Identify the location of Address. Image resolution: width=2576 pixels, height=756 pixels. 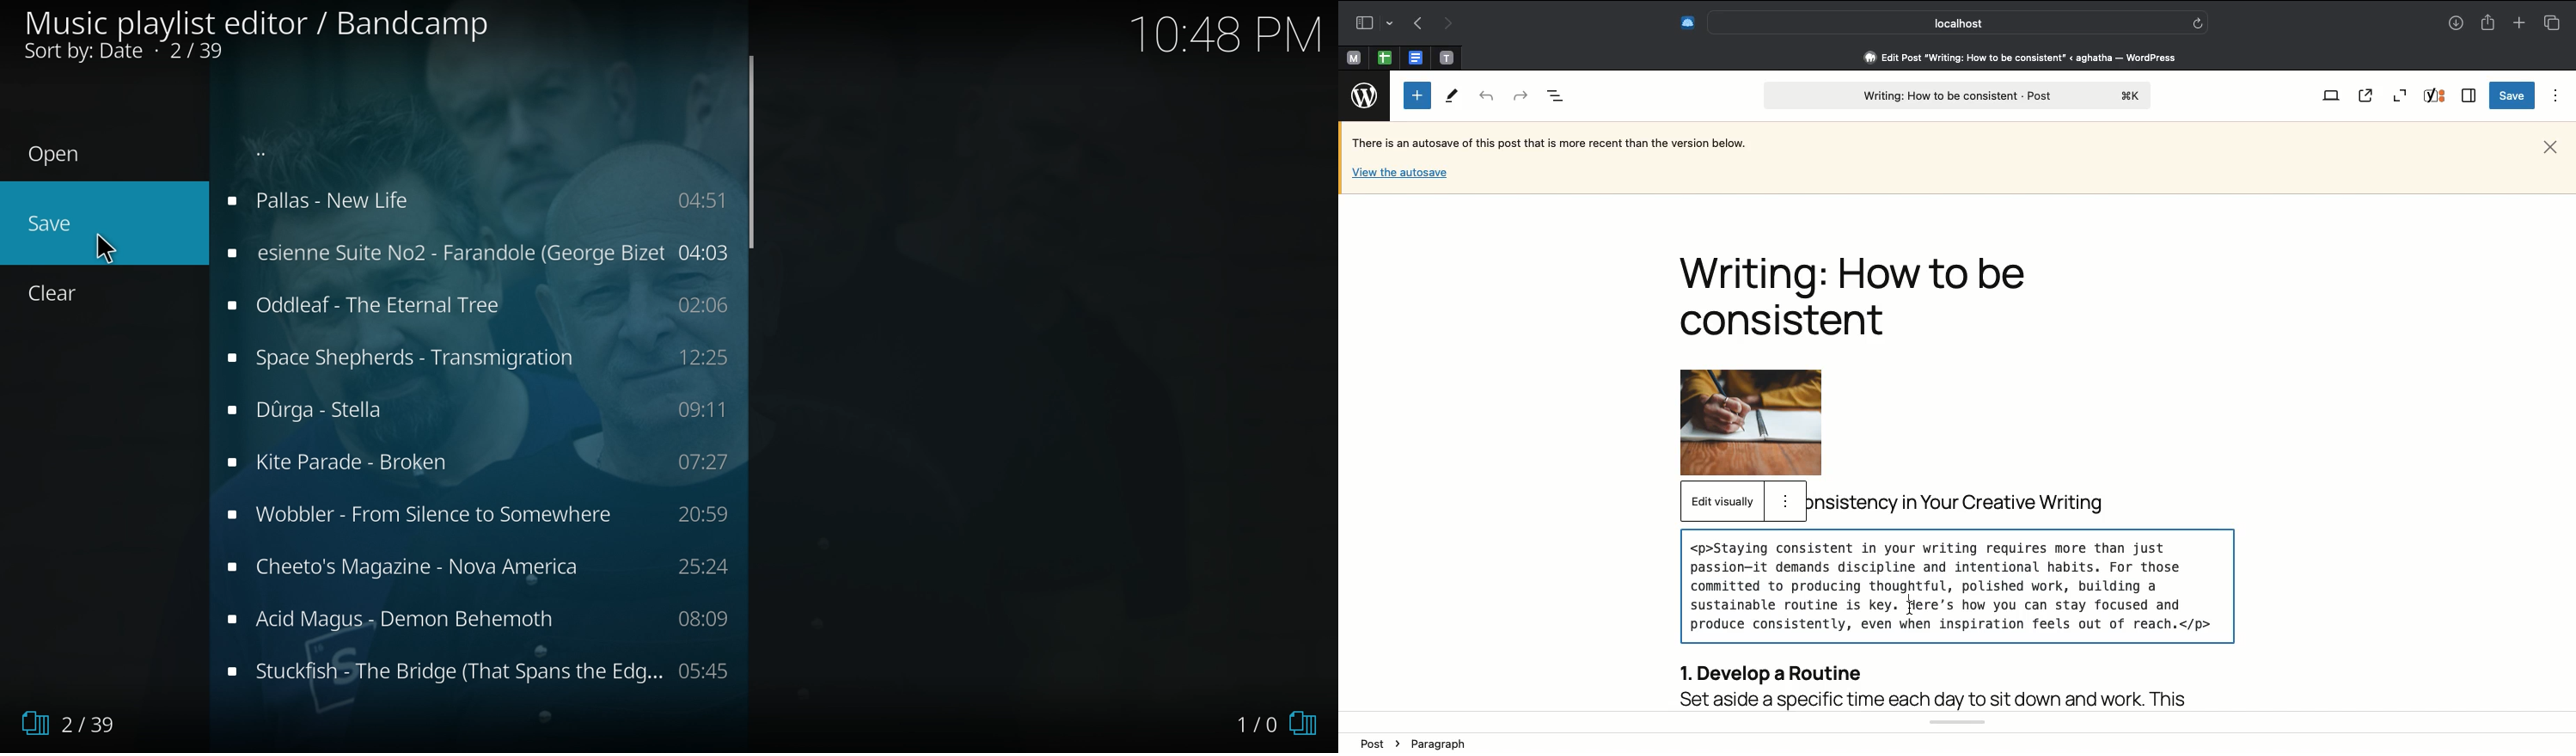
(2009, 58).